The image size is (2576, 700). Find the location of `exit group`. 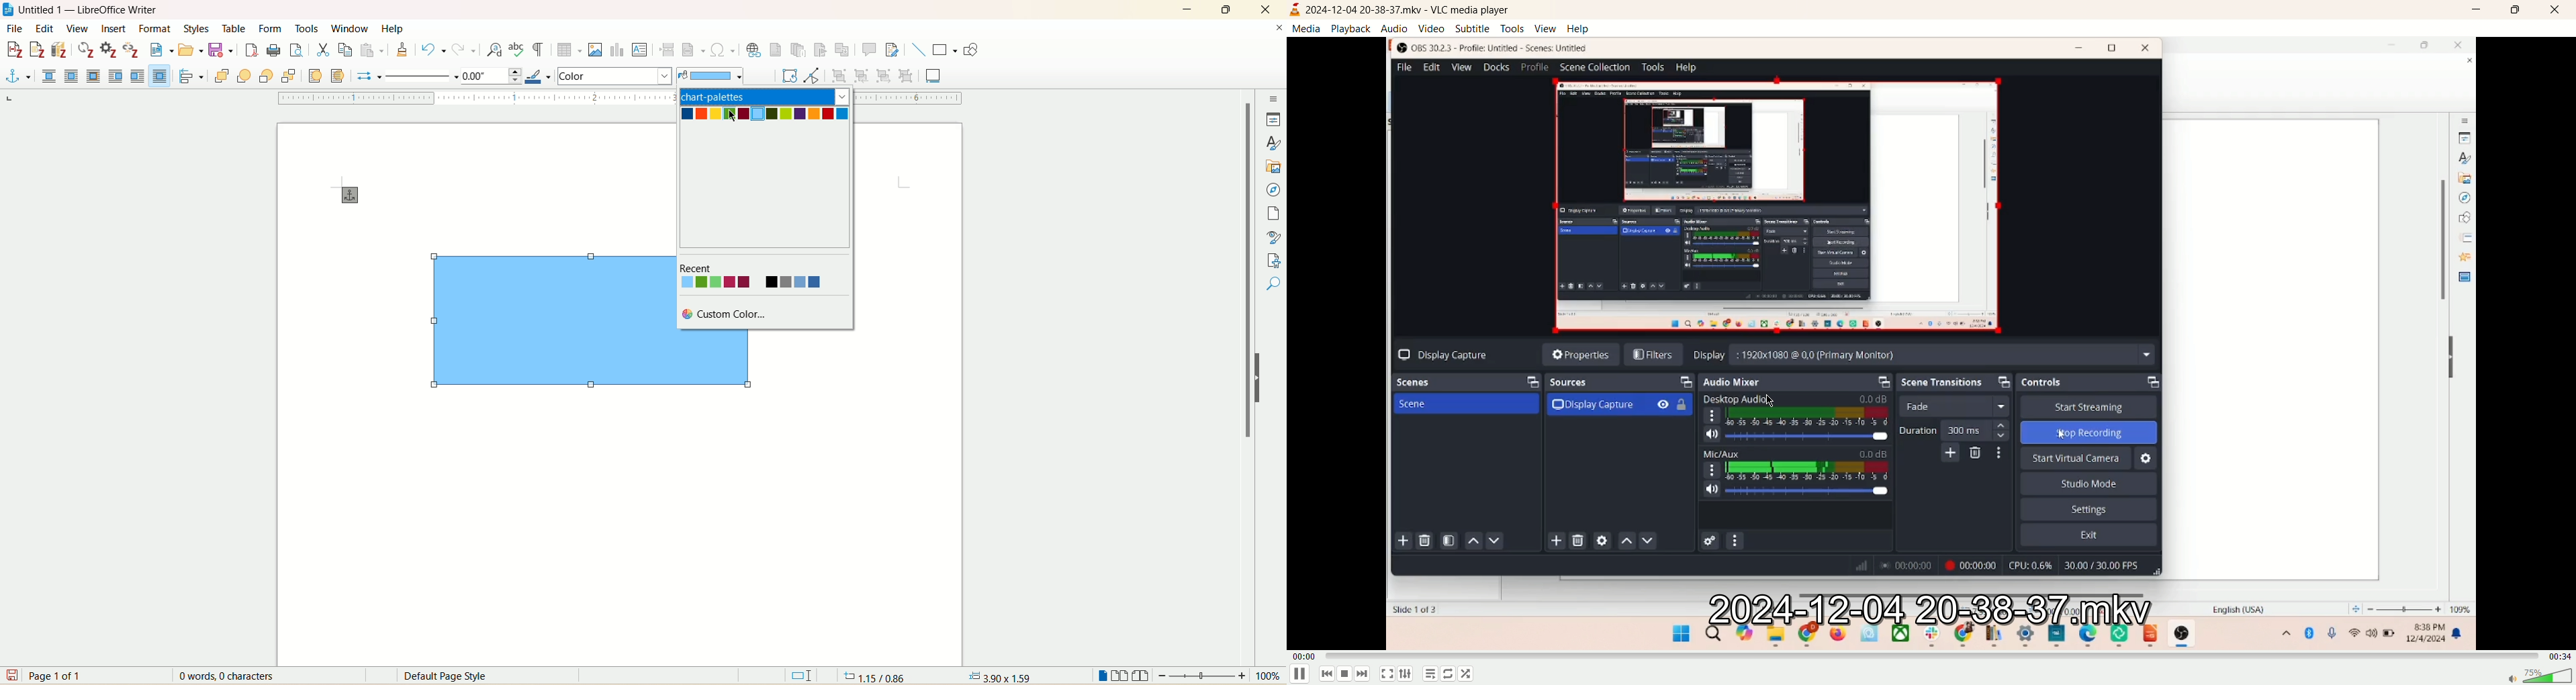

exit group is located at coordinates (883, 75).